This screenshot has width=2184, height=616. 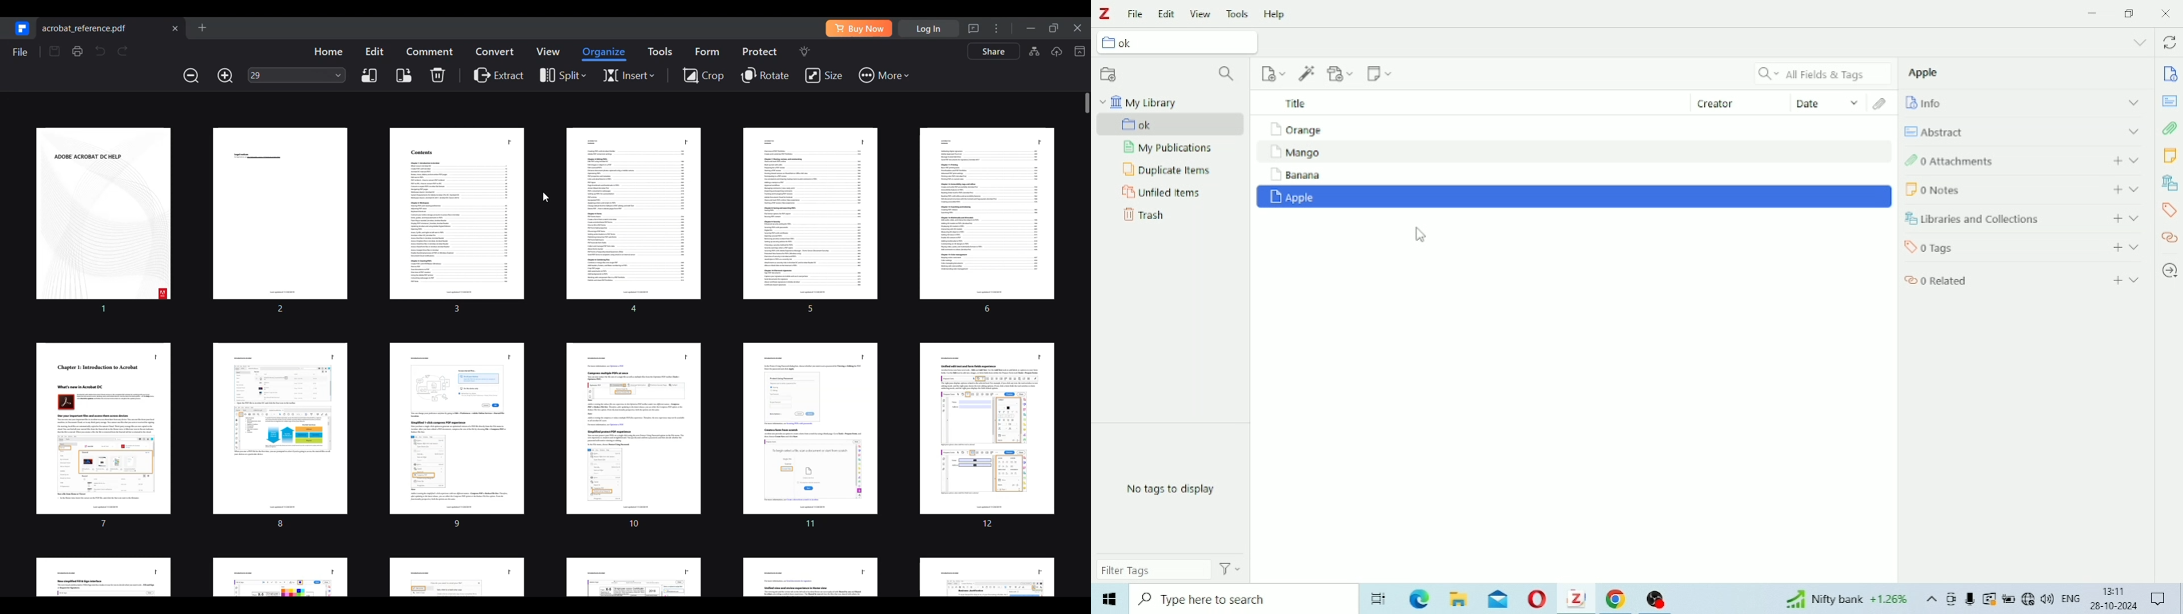 What do you see at coordinates (2093, 12) in the screenshot?
I see `minimize` at bounding box center [2093, 12].